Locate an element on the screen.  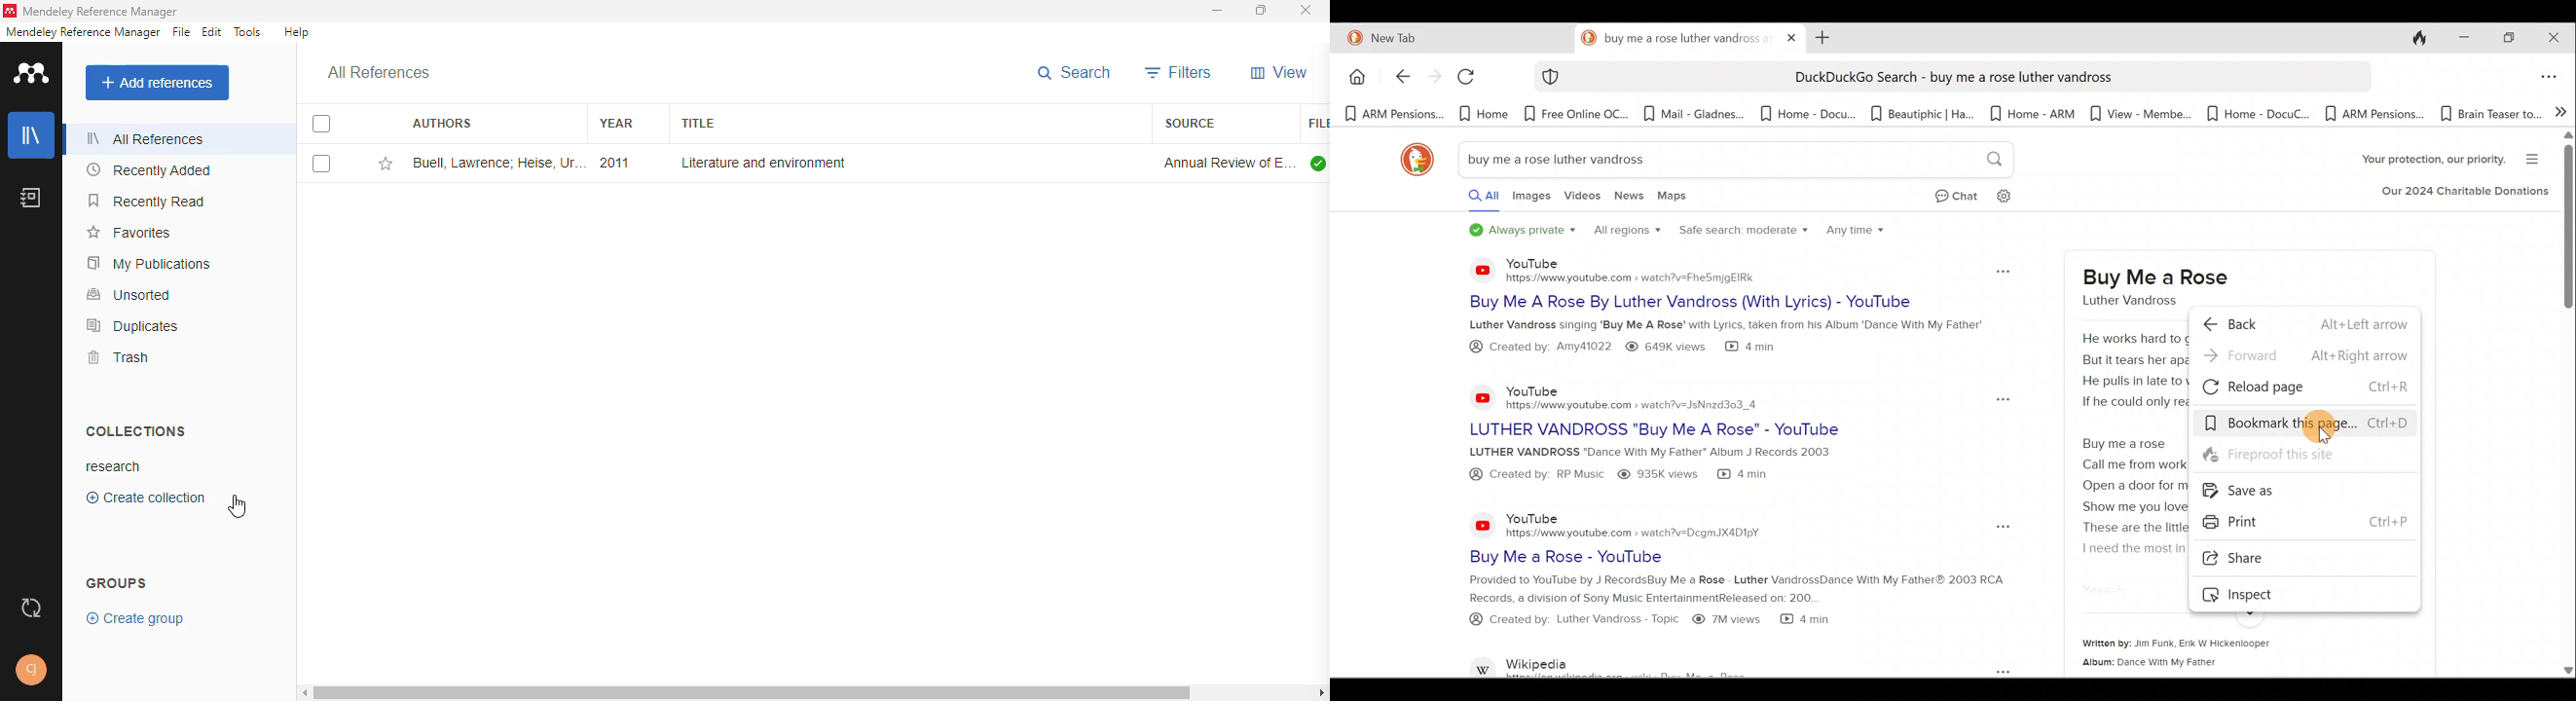
duplicates is located at coordinates (133, 326).